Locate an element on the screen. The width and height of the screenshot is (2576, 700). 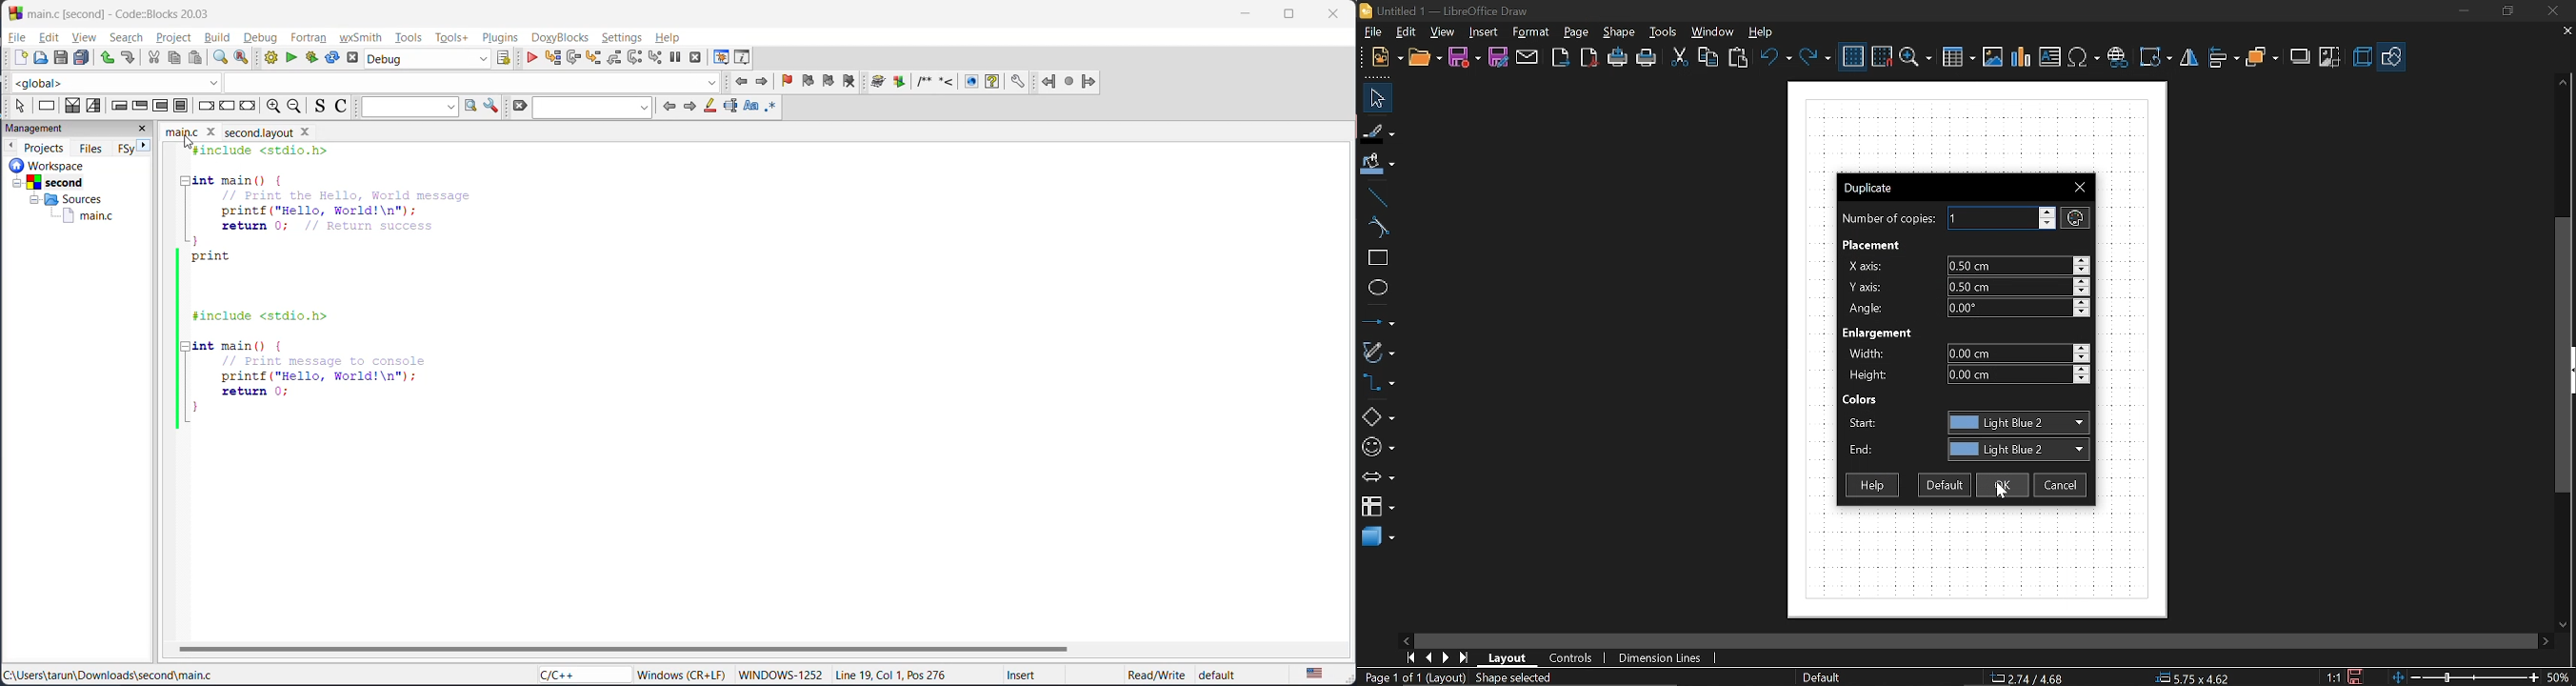
Horizontal scroll bar is located at coordinates (2088, 641).